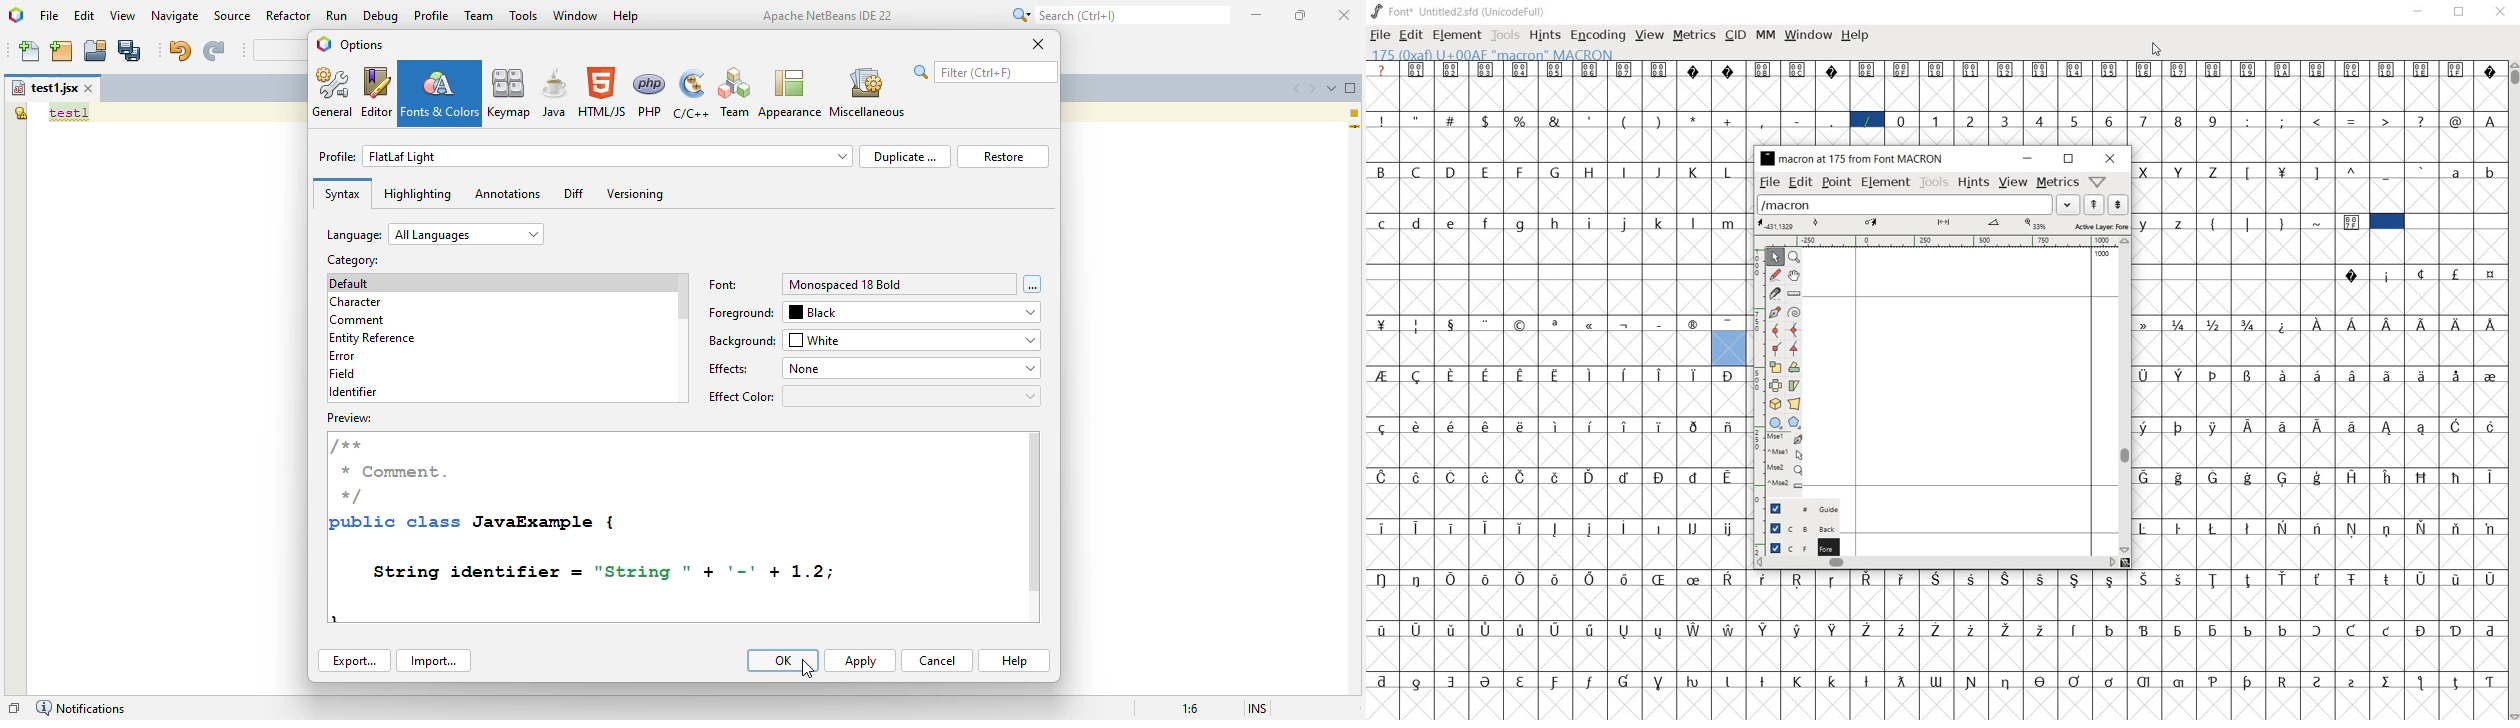 This screenshot has width=2520, height=728. What do you see at coordinates (1867, 120) in the screenshot?
I see `/` at bounding box center [1867, 120].